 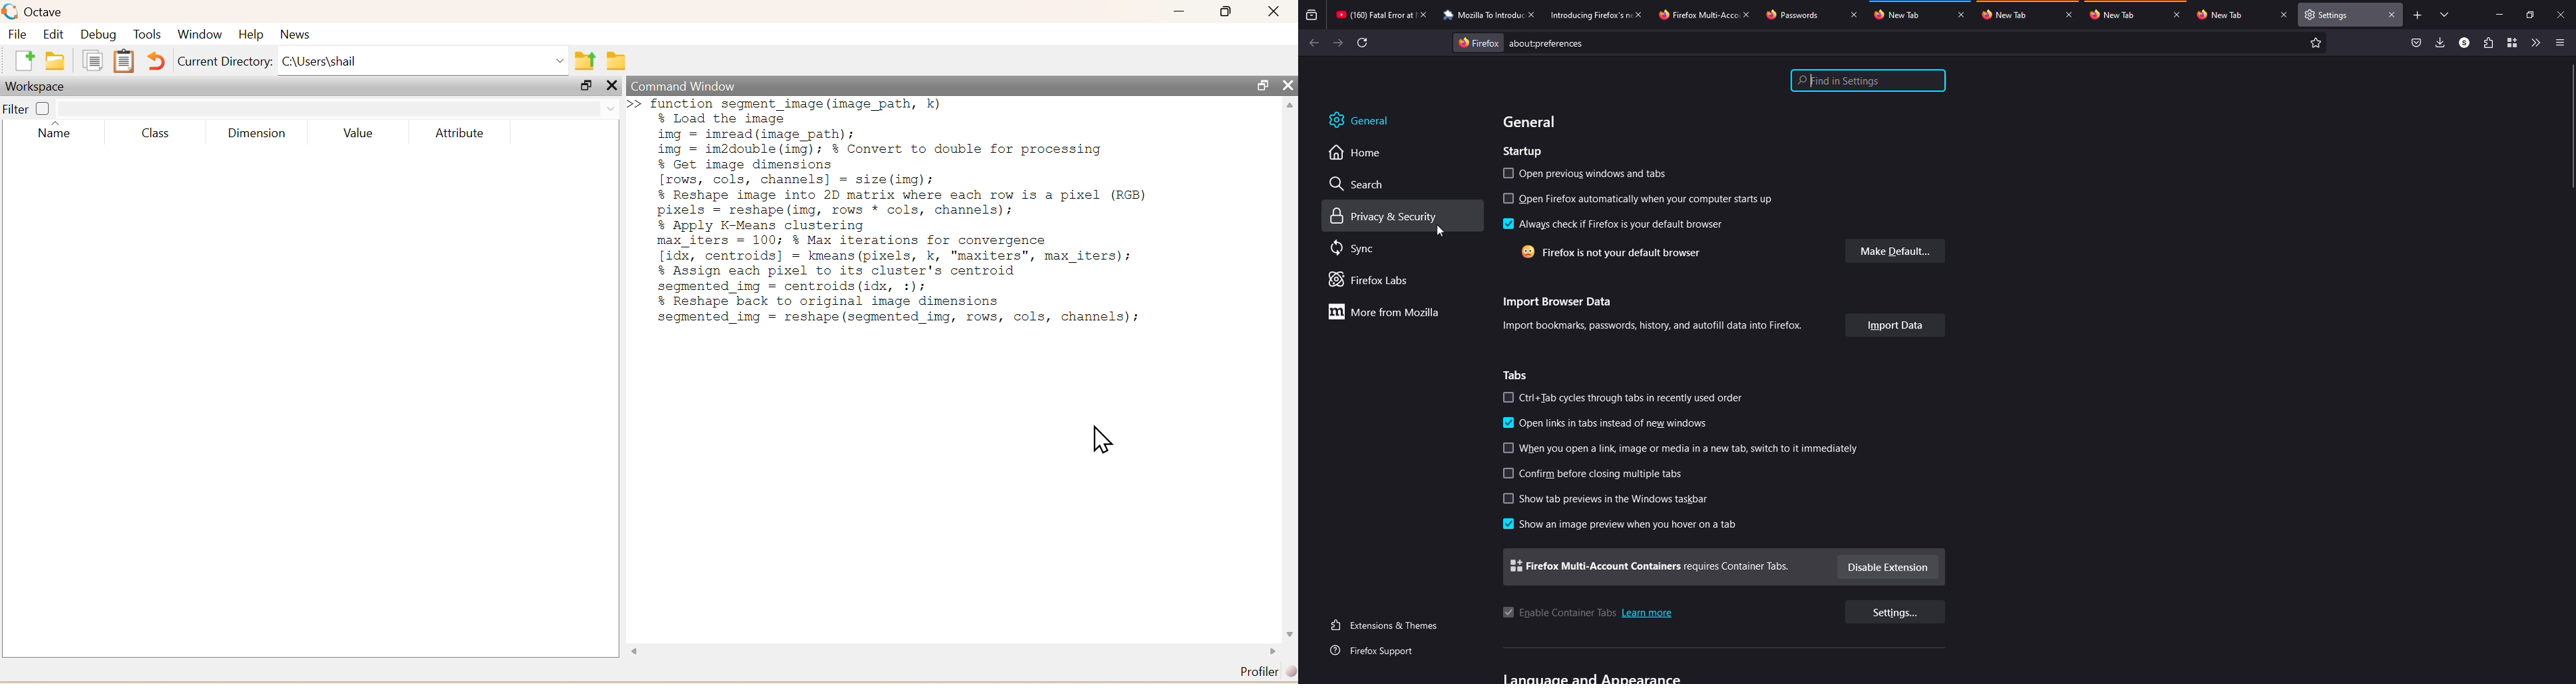 I want to click on enable tabs, so click(x=1558, y=613).